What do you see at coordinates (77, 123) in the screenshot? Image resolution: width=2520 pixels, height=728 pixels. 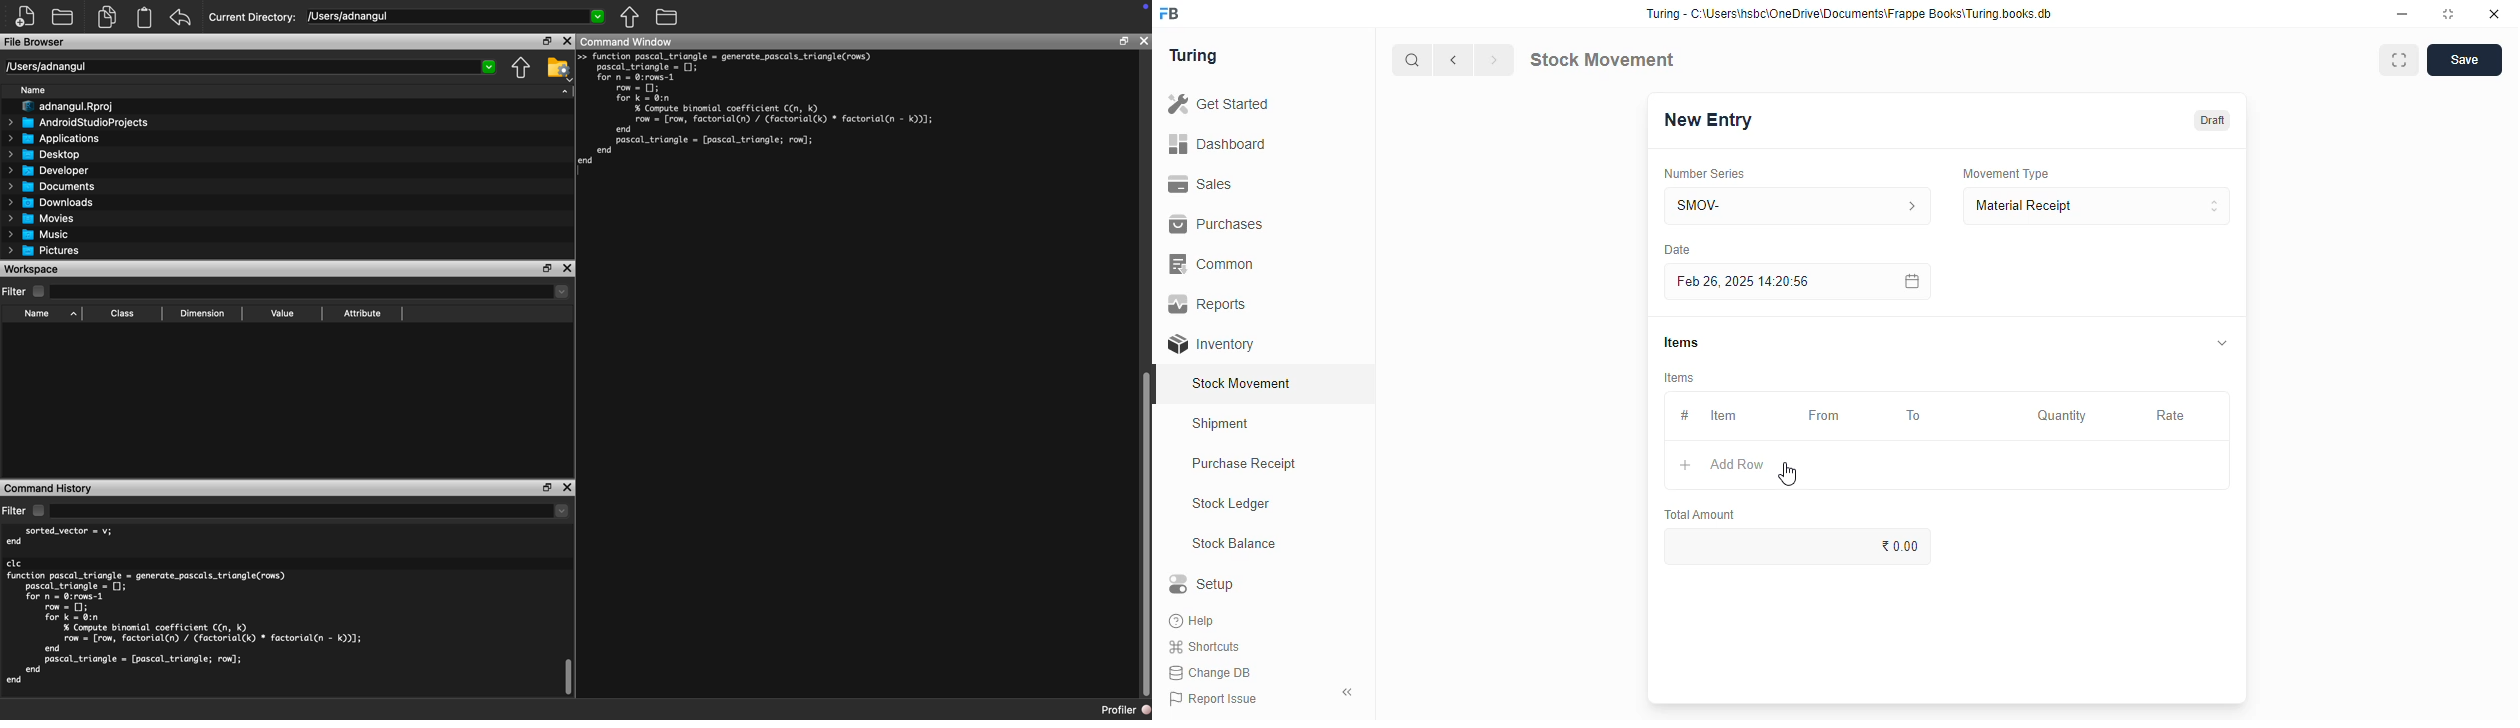 I see `AndroidStudioProjects` at bounding box center [77, 123].